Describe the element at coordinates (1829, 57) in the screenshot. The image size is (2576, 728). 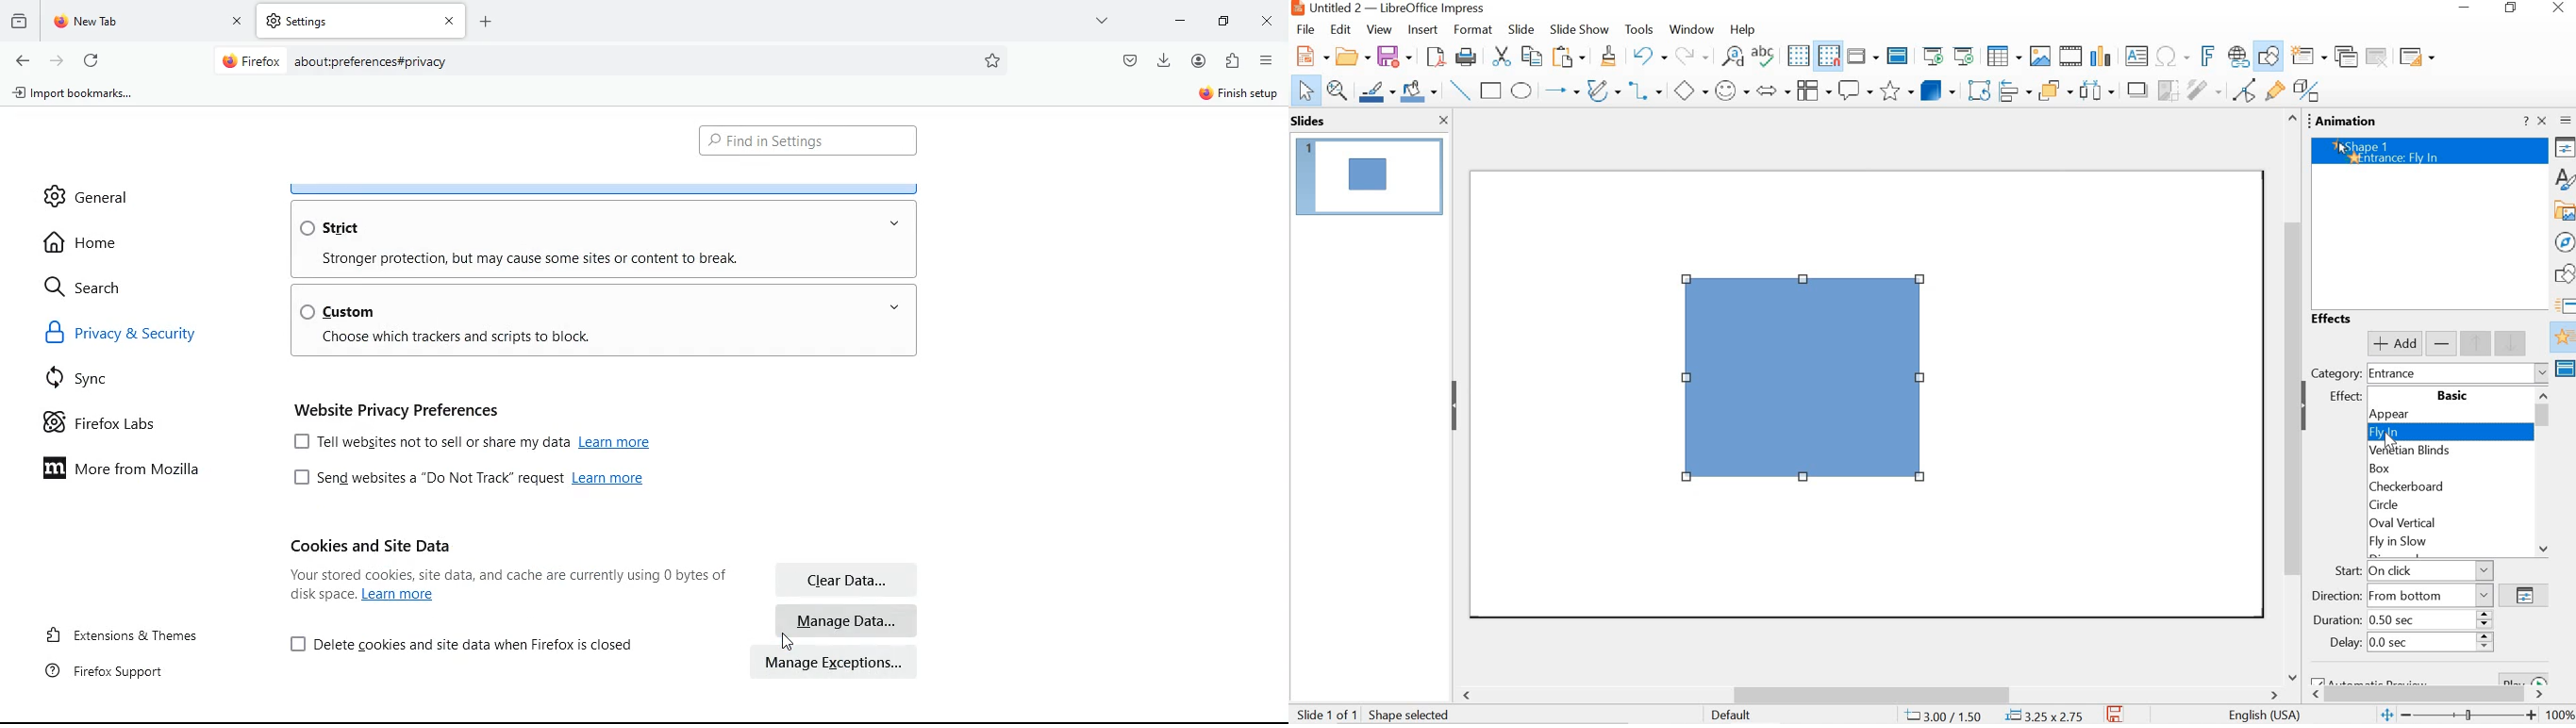
I see `snap to grid` at that location.